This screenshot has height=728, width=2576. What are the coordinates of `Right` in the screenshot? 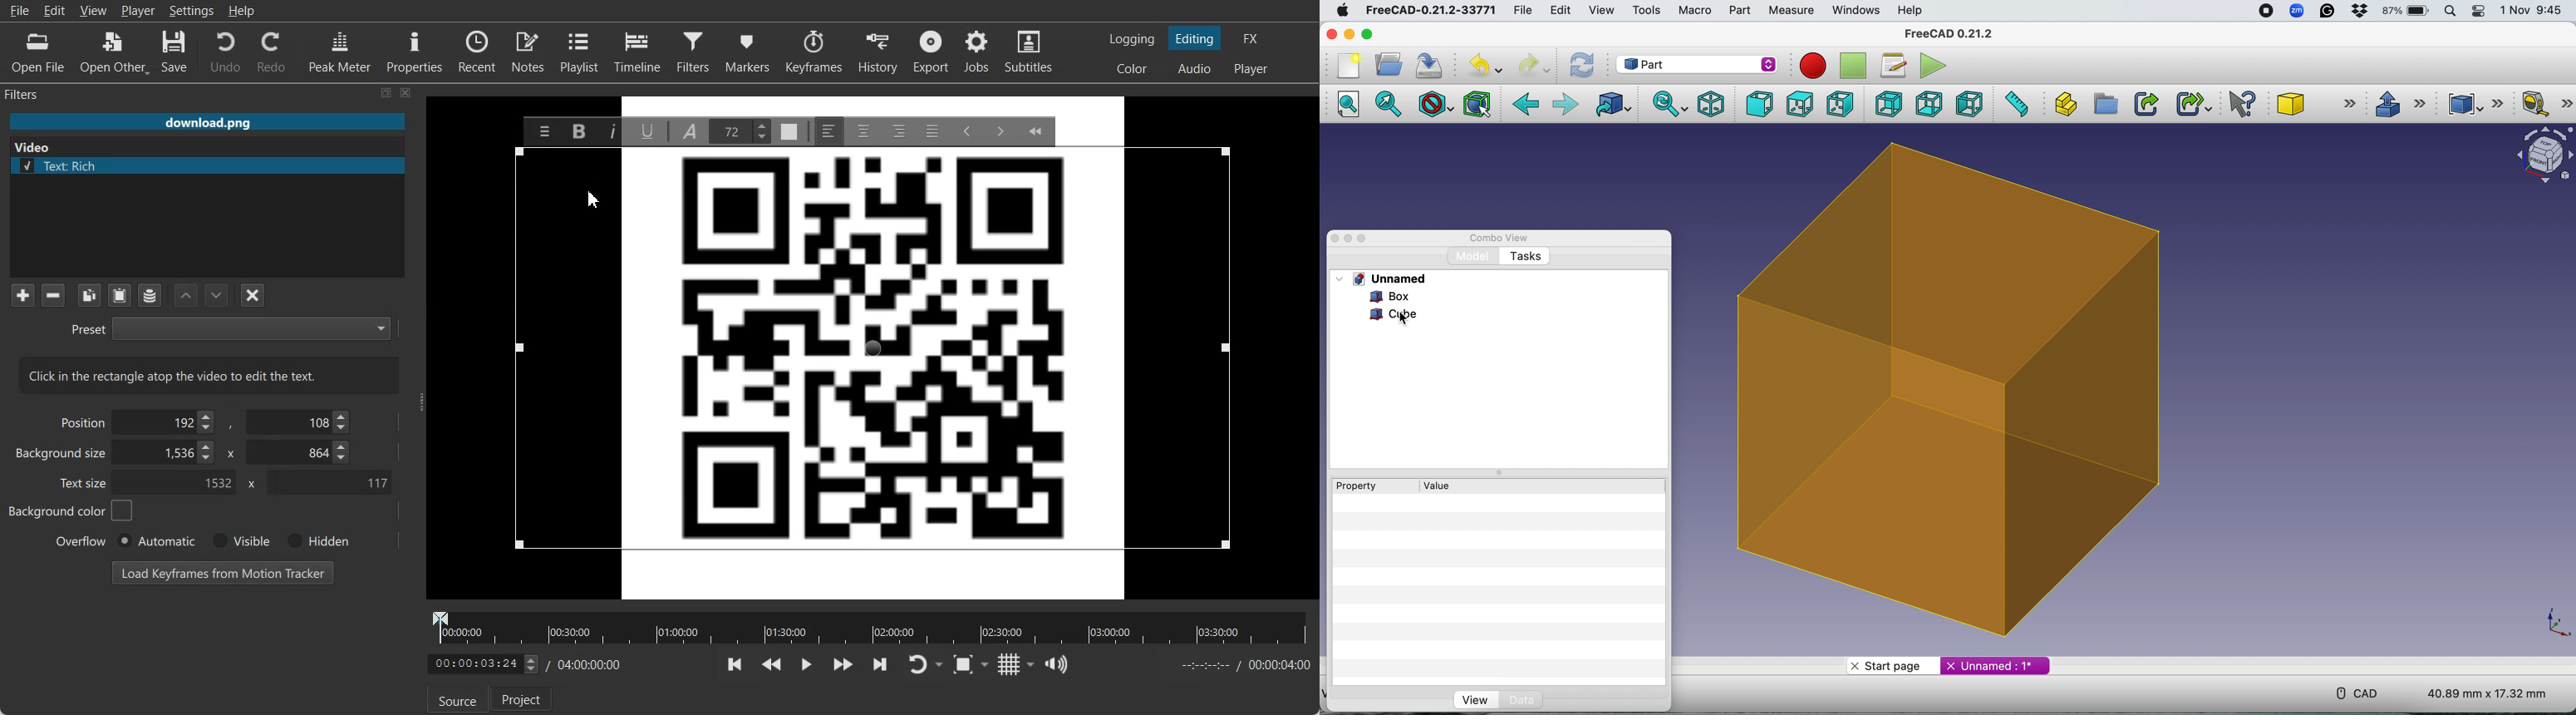 It's located at (1840, 106).